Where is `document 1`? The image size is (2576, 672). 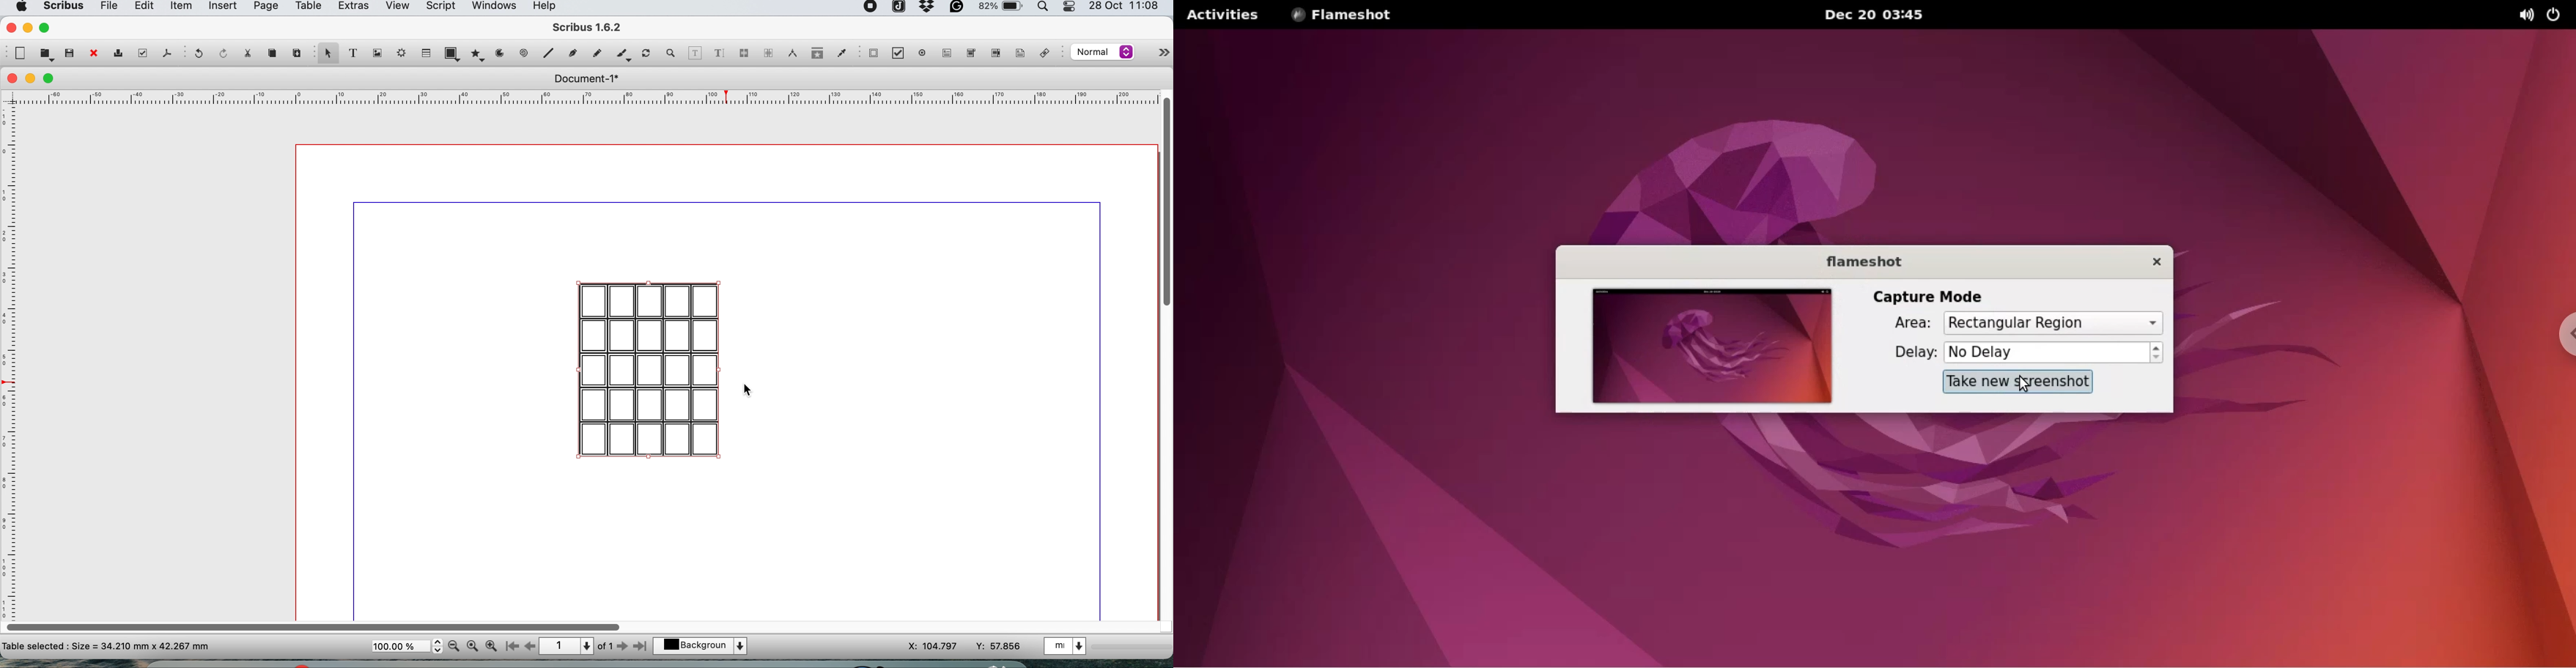
document 1 is located at coordinates (586, 79).